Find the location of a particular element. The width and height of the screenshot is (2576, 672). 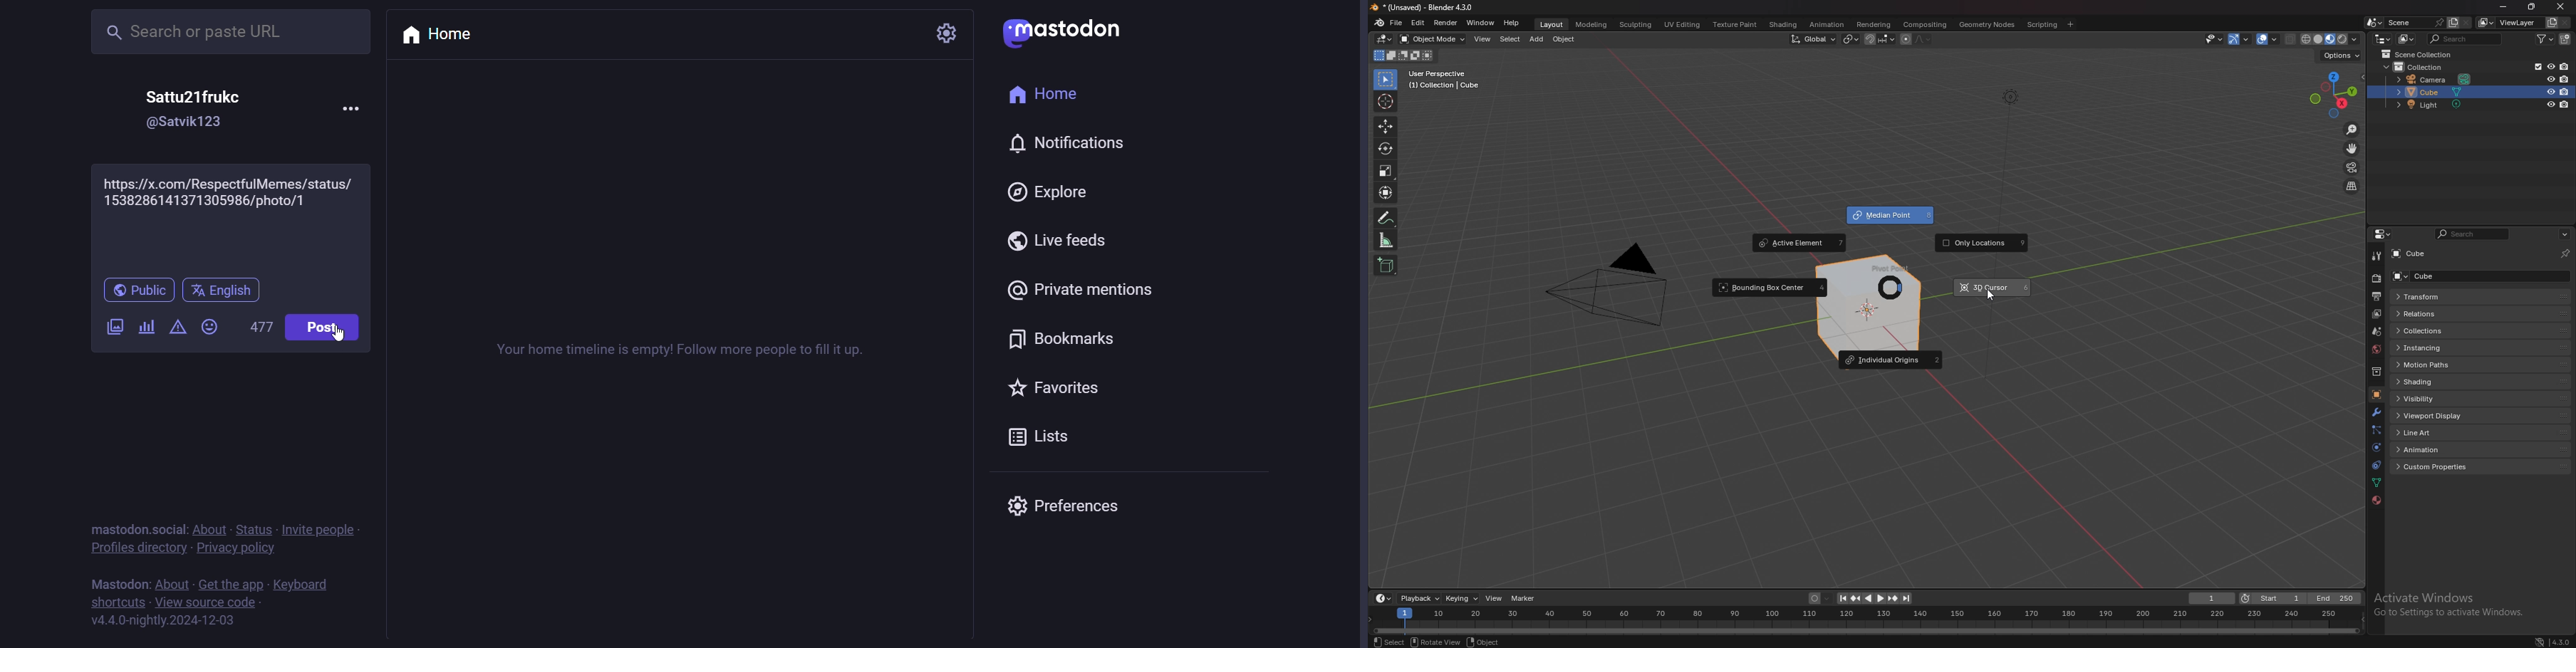

v4.4.0-nightly.2024-12-03 is located at coordinates (168, 622).